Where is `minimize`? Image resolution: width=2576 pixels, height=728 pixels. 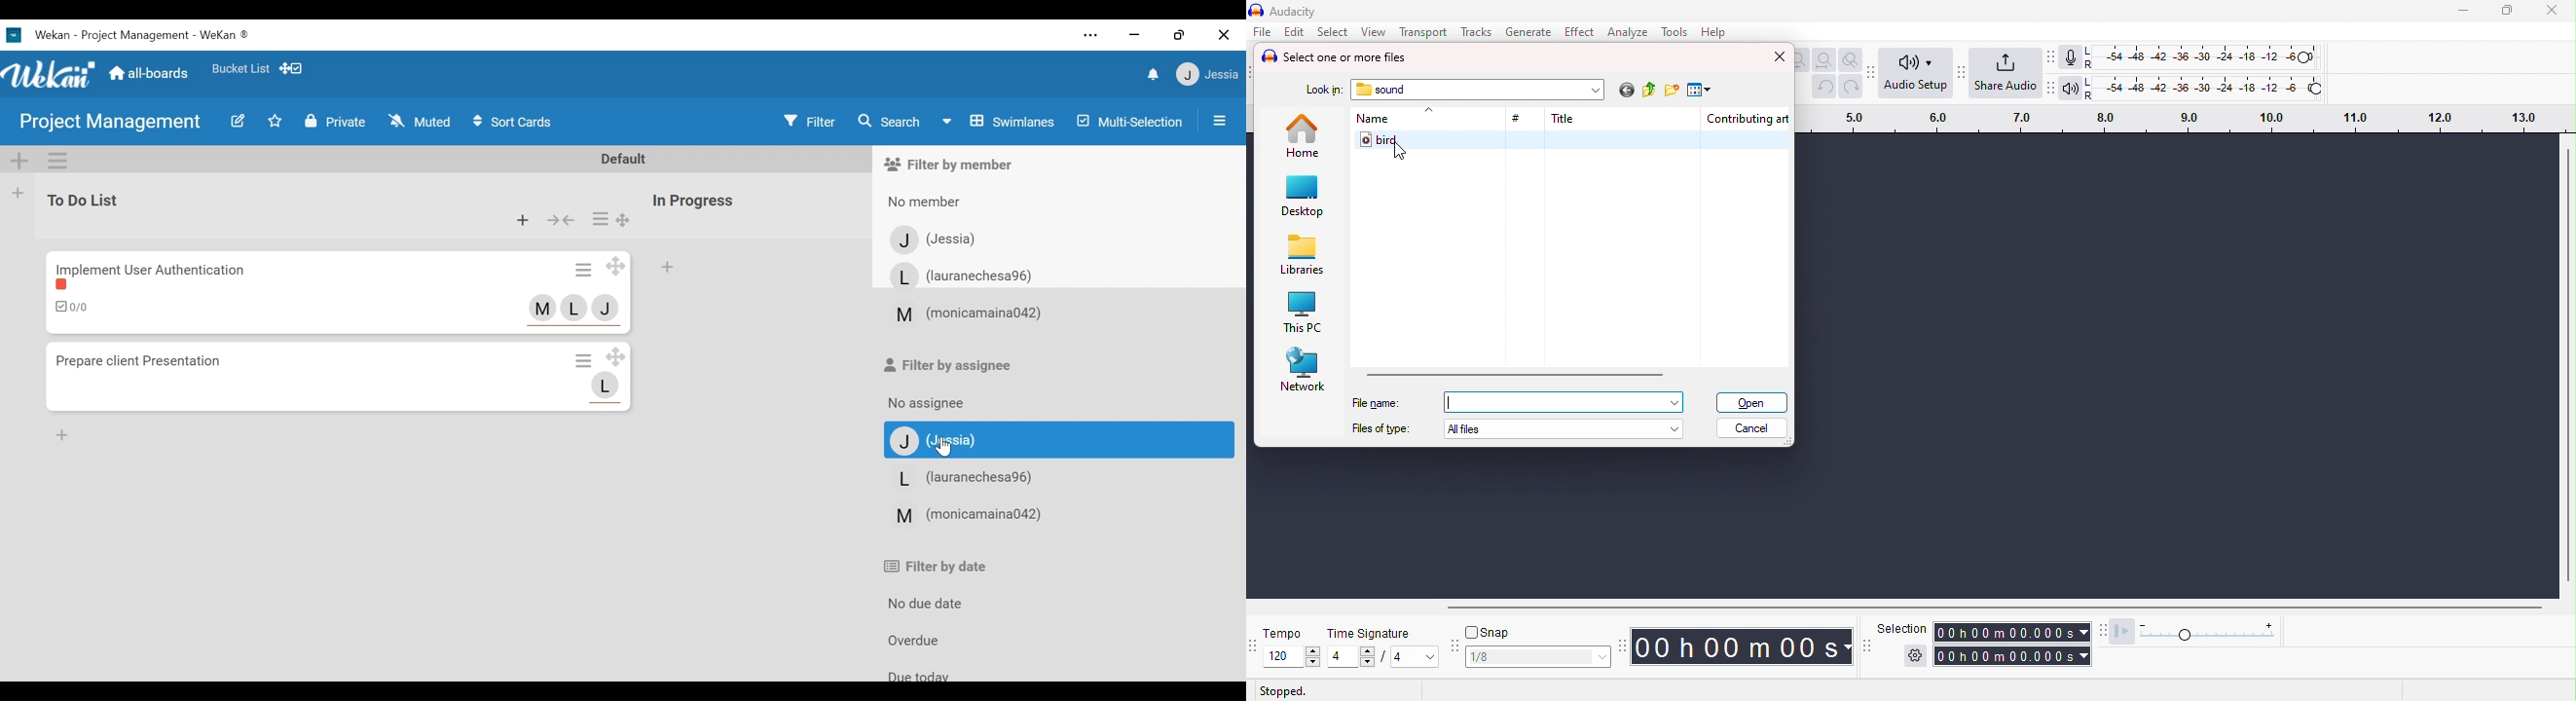
minimize is located at coordinates (2463, 13).